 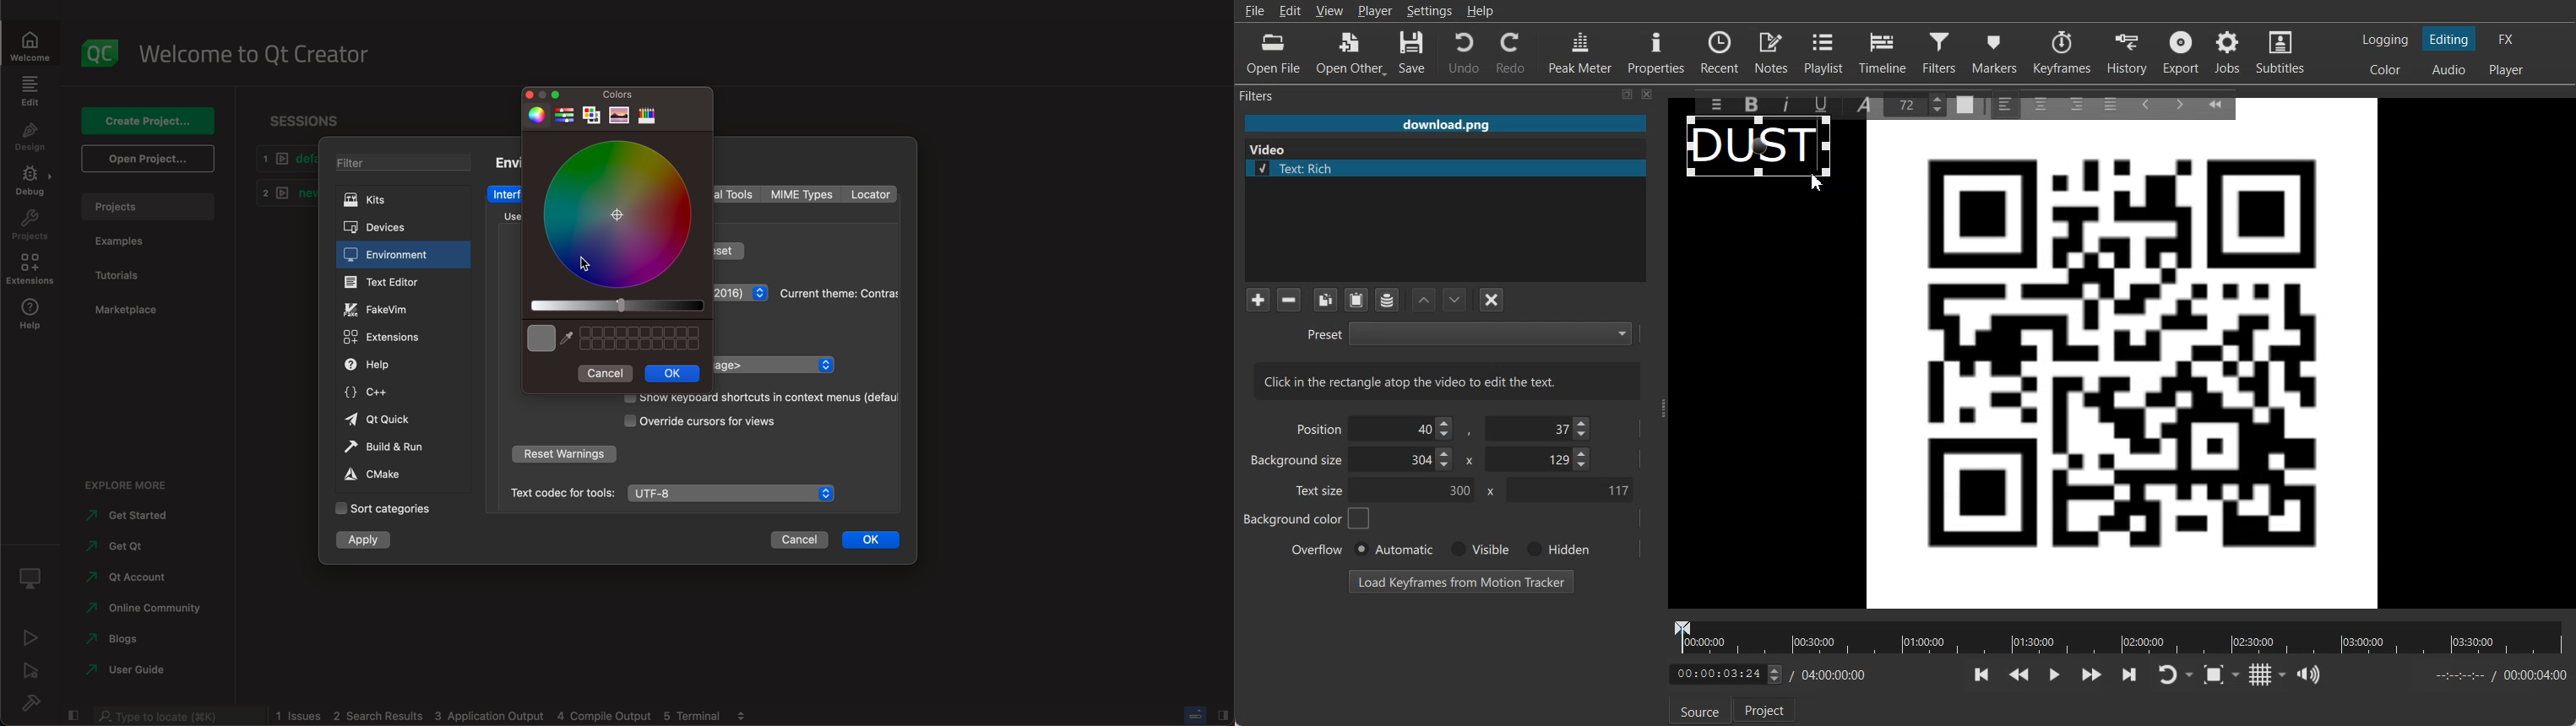 I want to click on debug, so click(x=33, y=184).